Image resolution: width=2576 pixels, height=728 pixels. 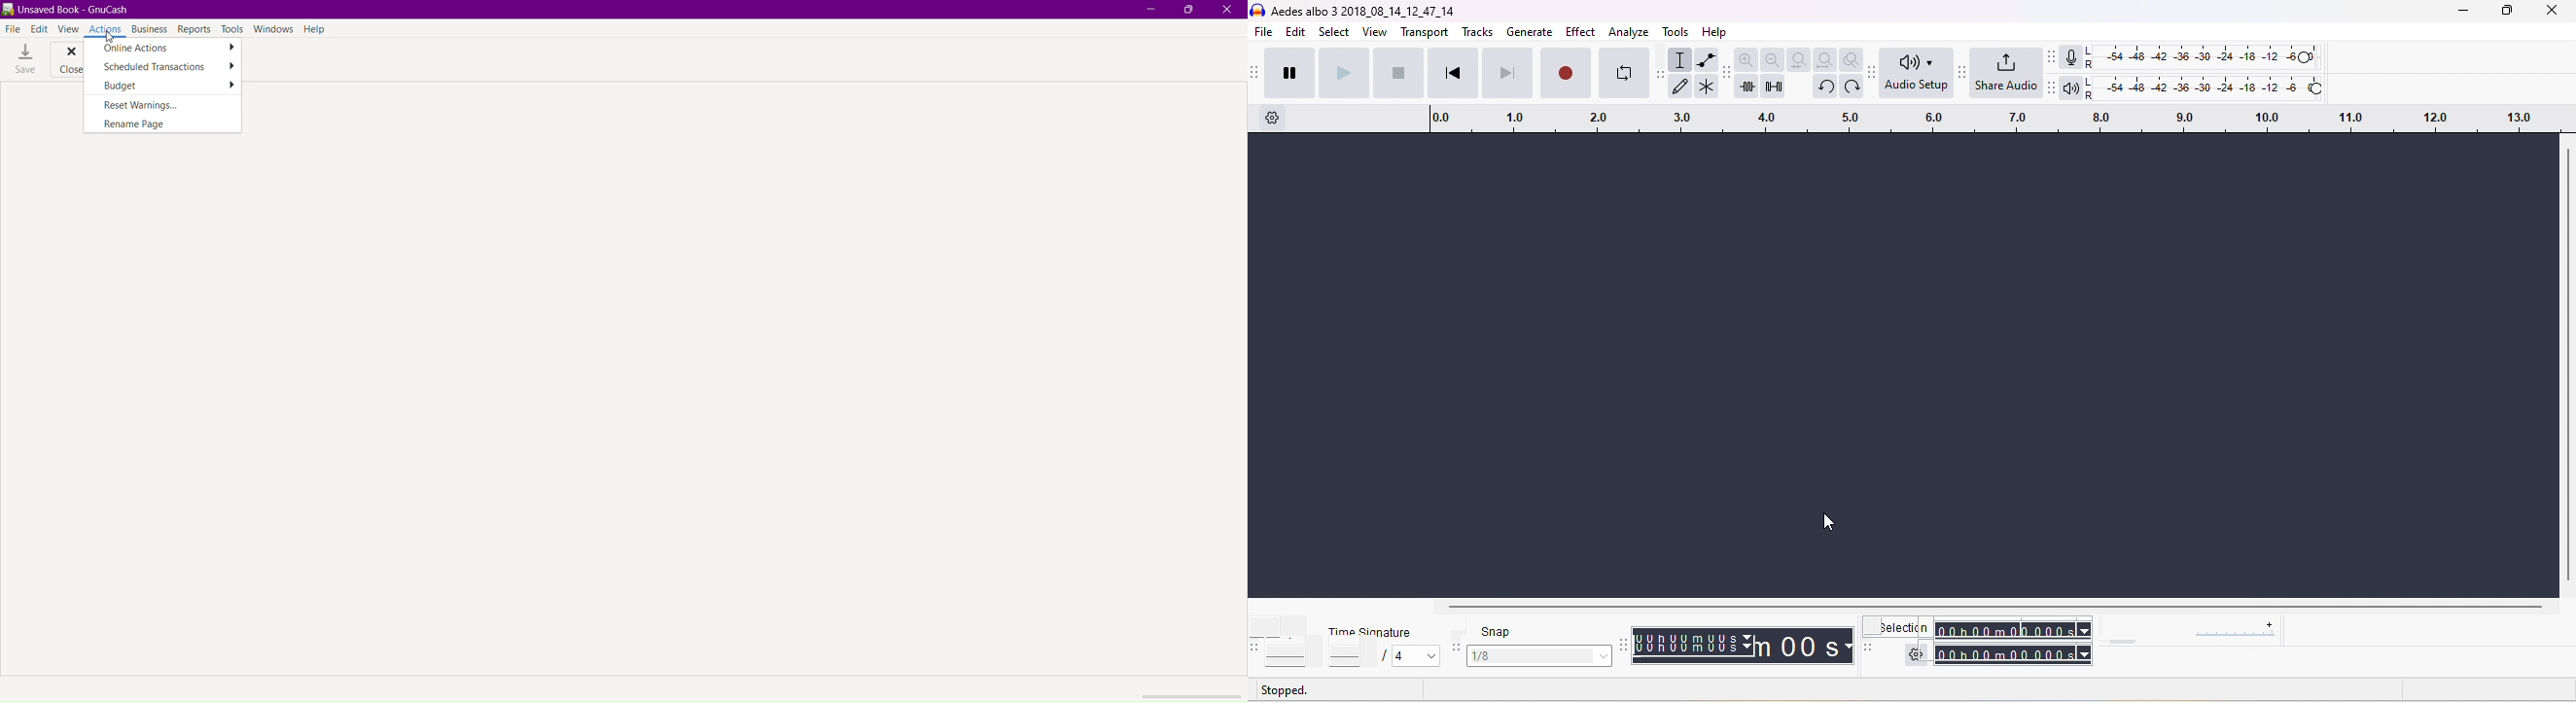 What do you see at coordinates (2000, 608) in the screenshot?
I see `horizontal scroll bar` at bounding box center [2000, 608].